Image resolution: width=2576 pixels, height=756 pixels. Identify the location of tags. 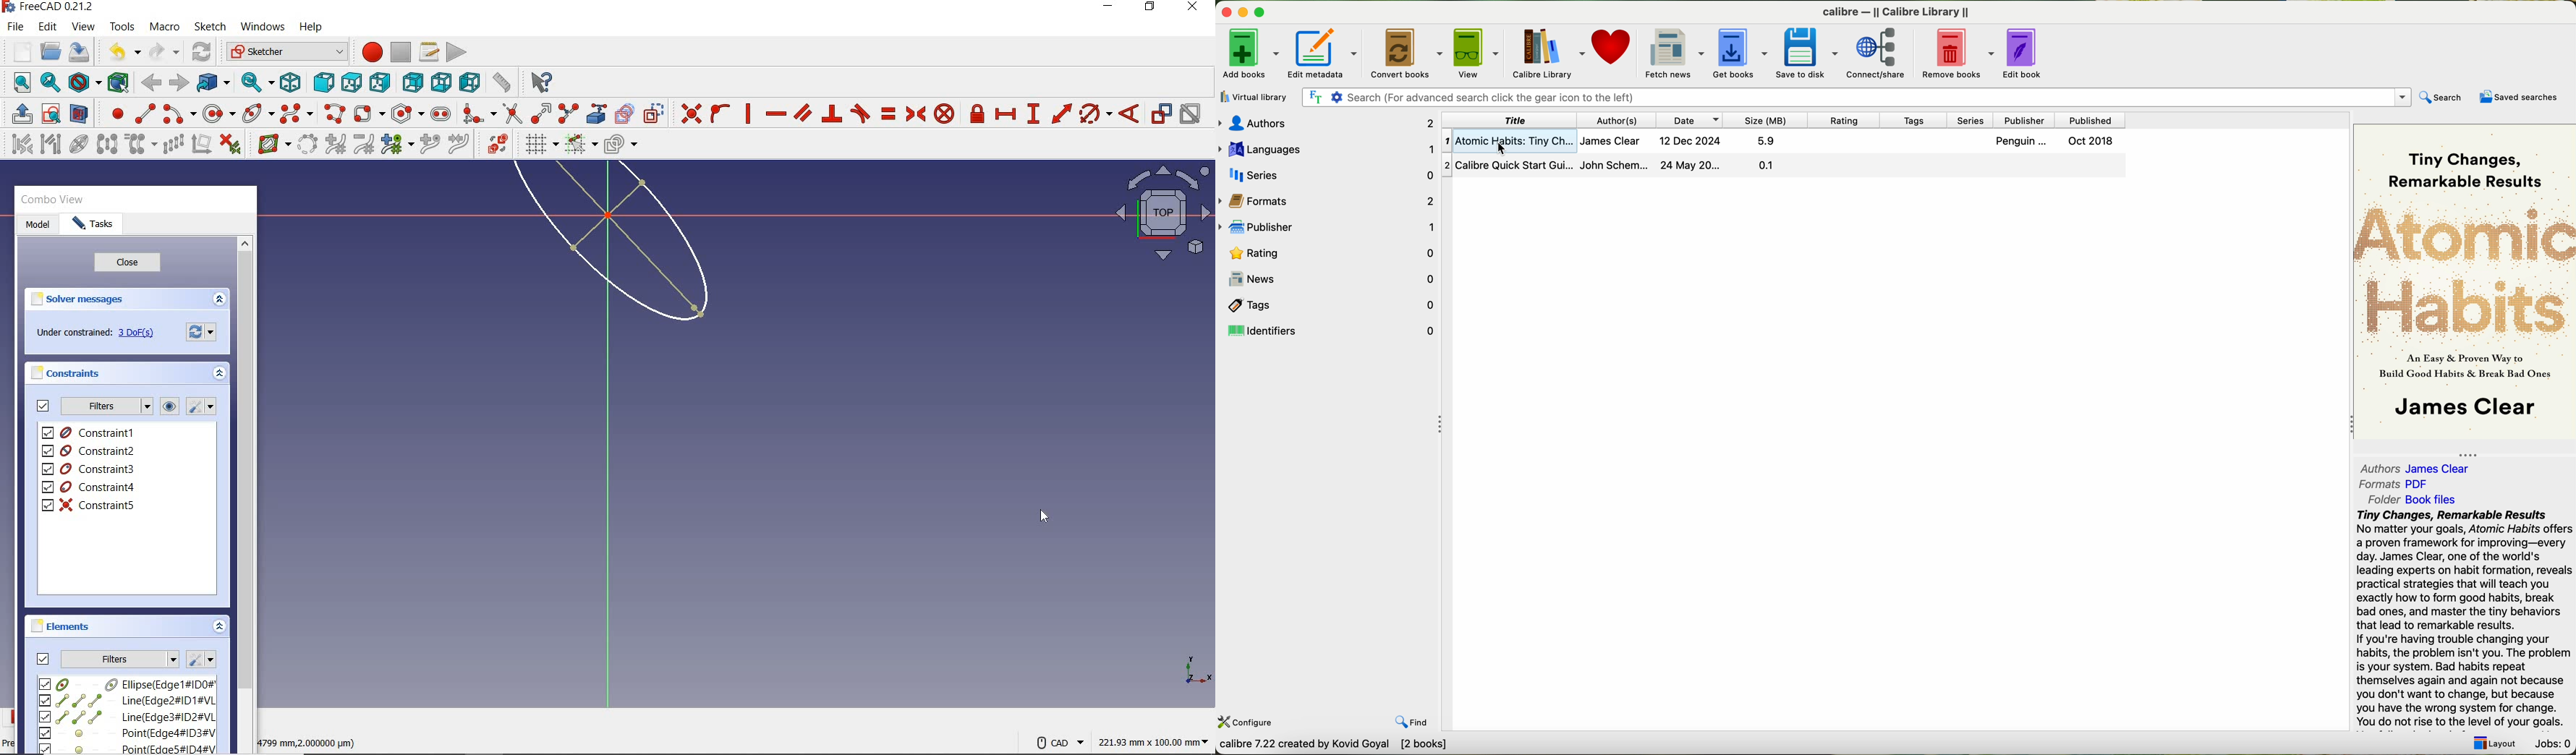
(1915, 121).